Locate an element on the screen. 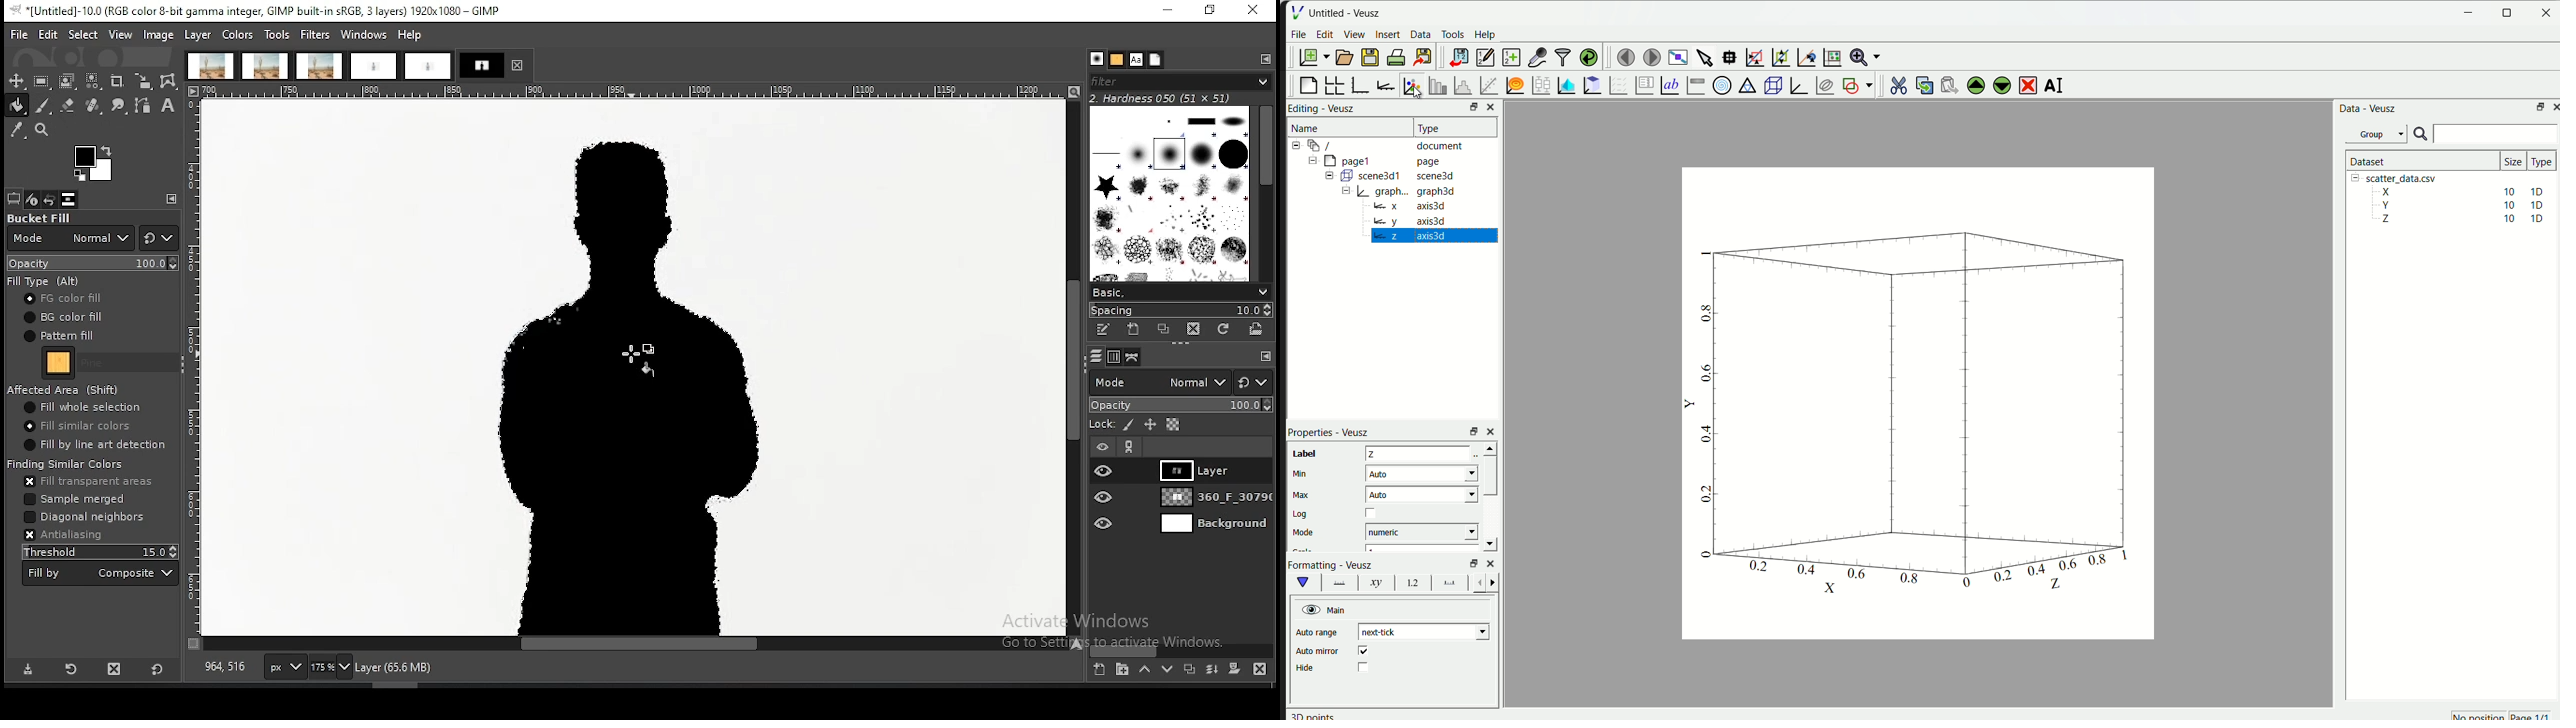 The height and width of the screenshot is (728, 2576). create a new layer group is located at coordinates (1121, 668).